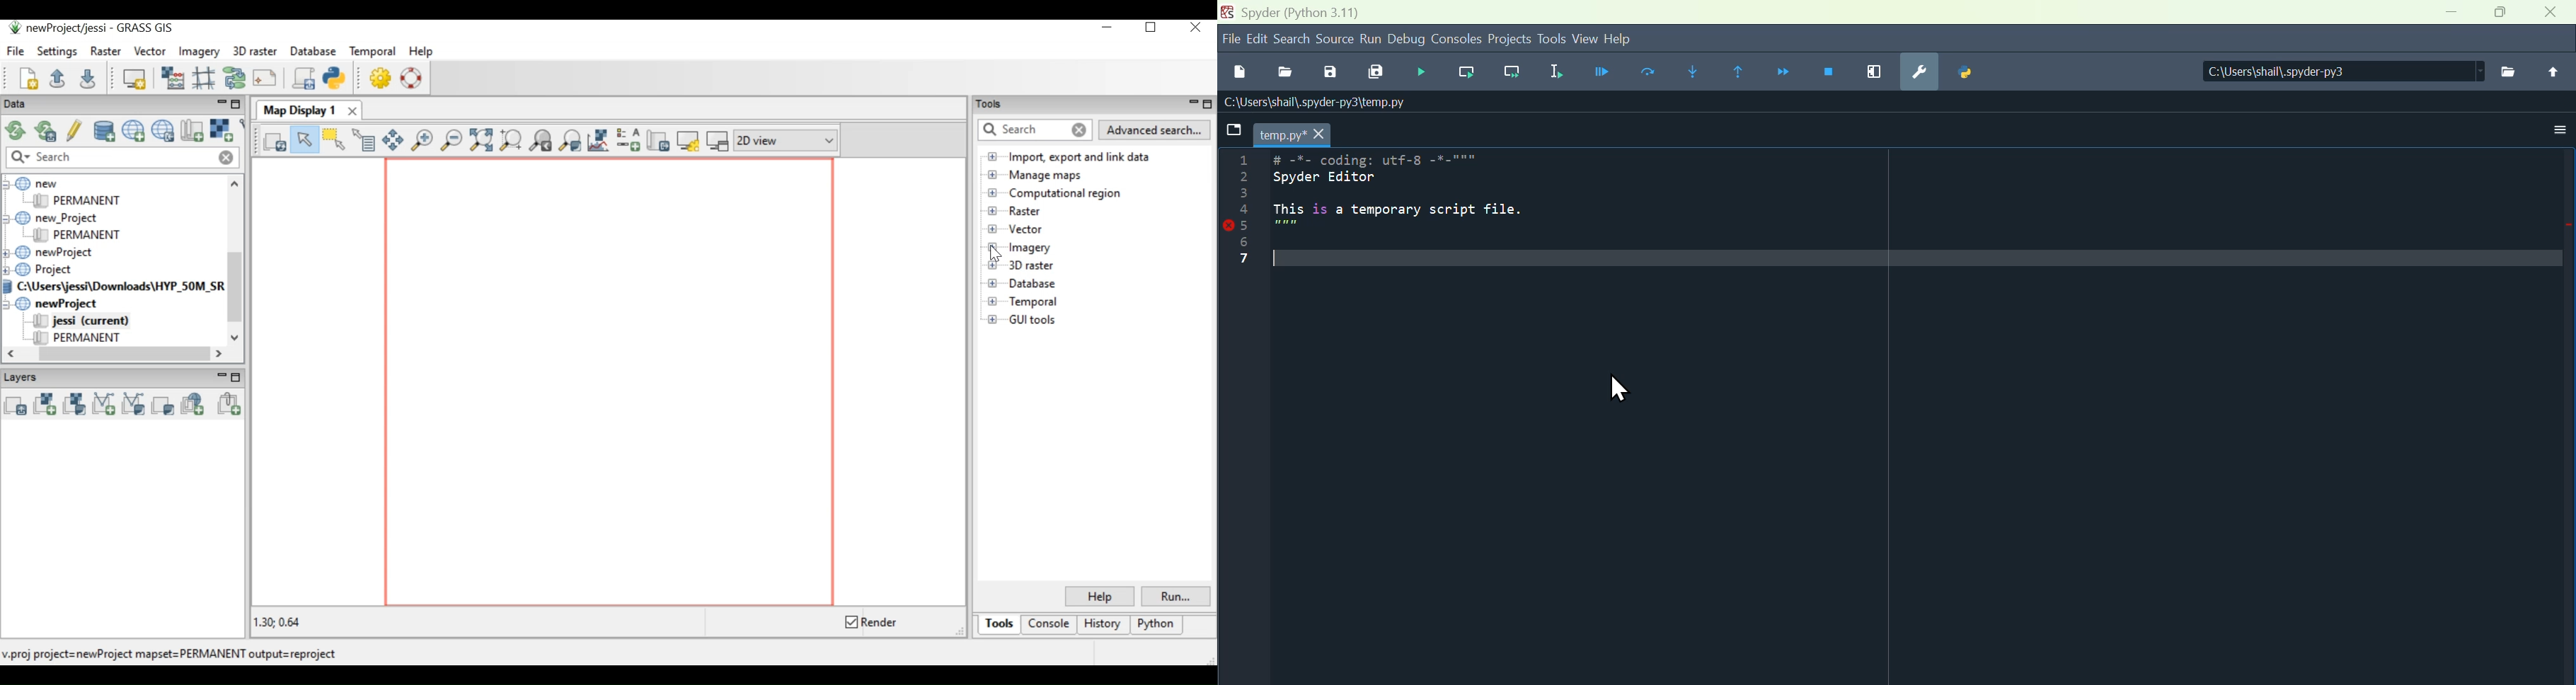 This screenshot has height=700, width=2576. Describe the element at coordinates (1920, 73) in the screenshot. I see `Preferences` at that location.